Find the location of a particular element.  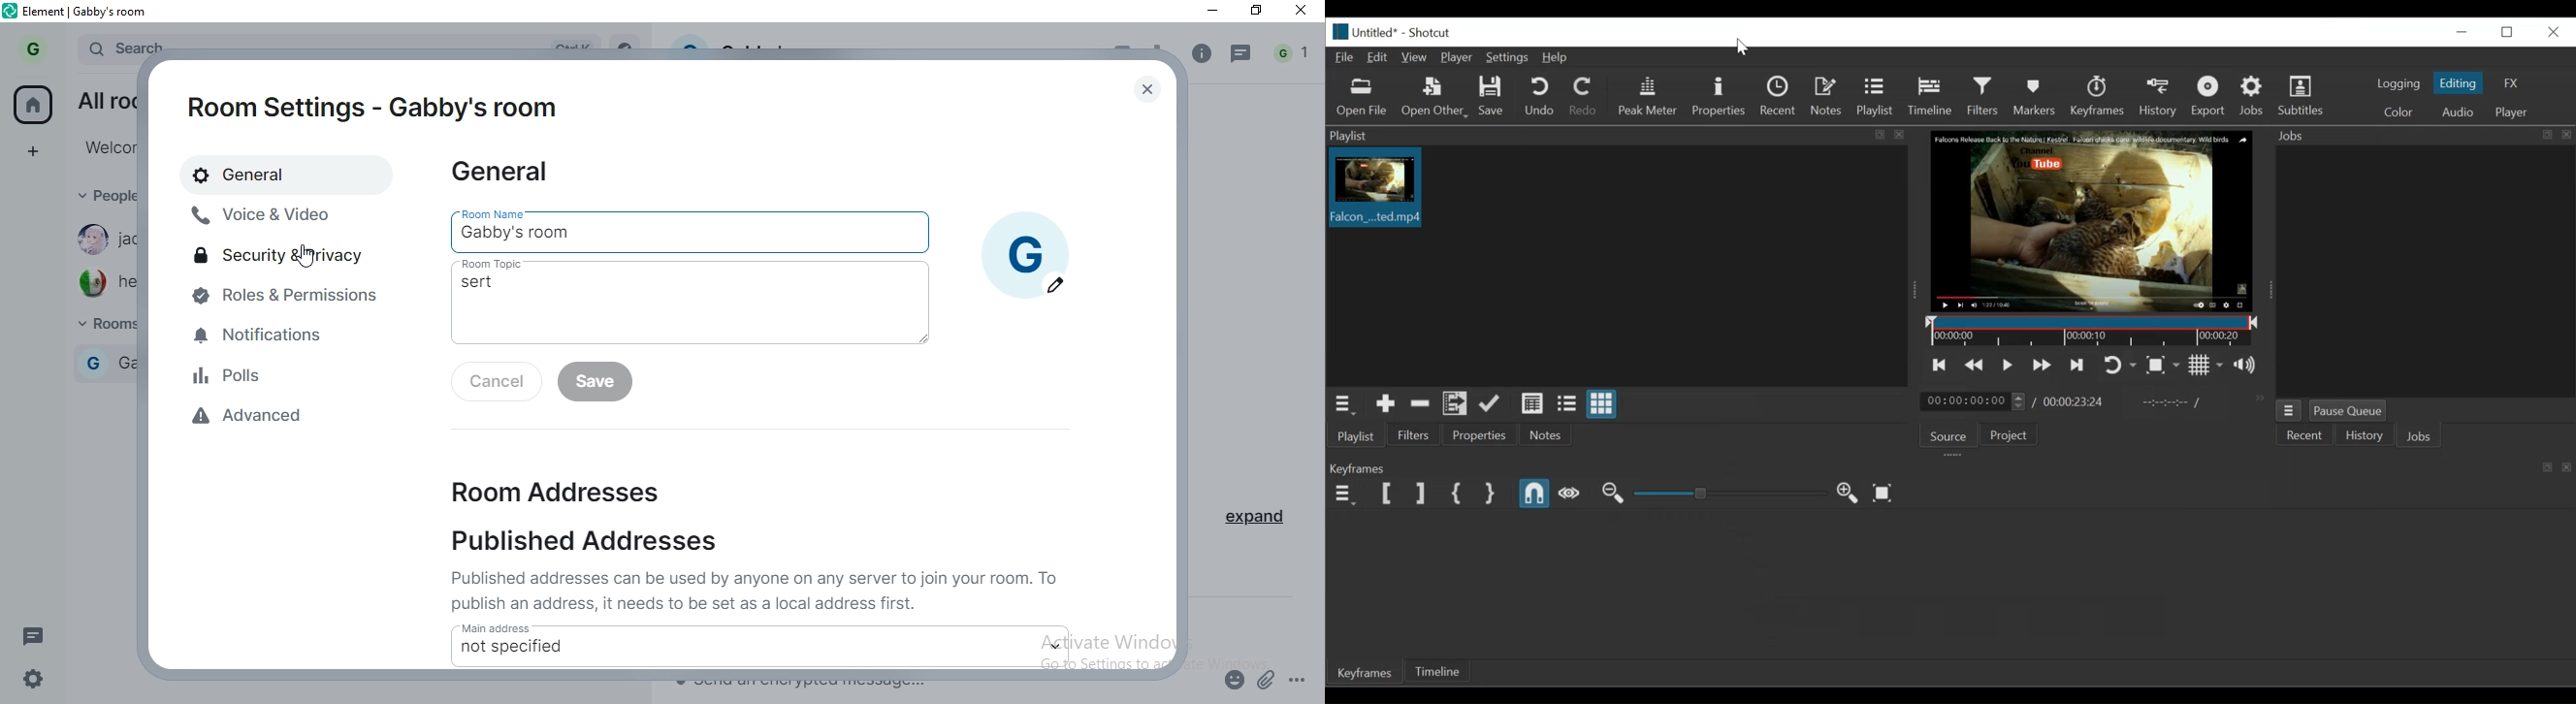

Profile image is located at coordinates (90, 283).